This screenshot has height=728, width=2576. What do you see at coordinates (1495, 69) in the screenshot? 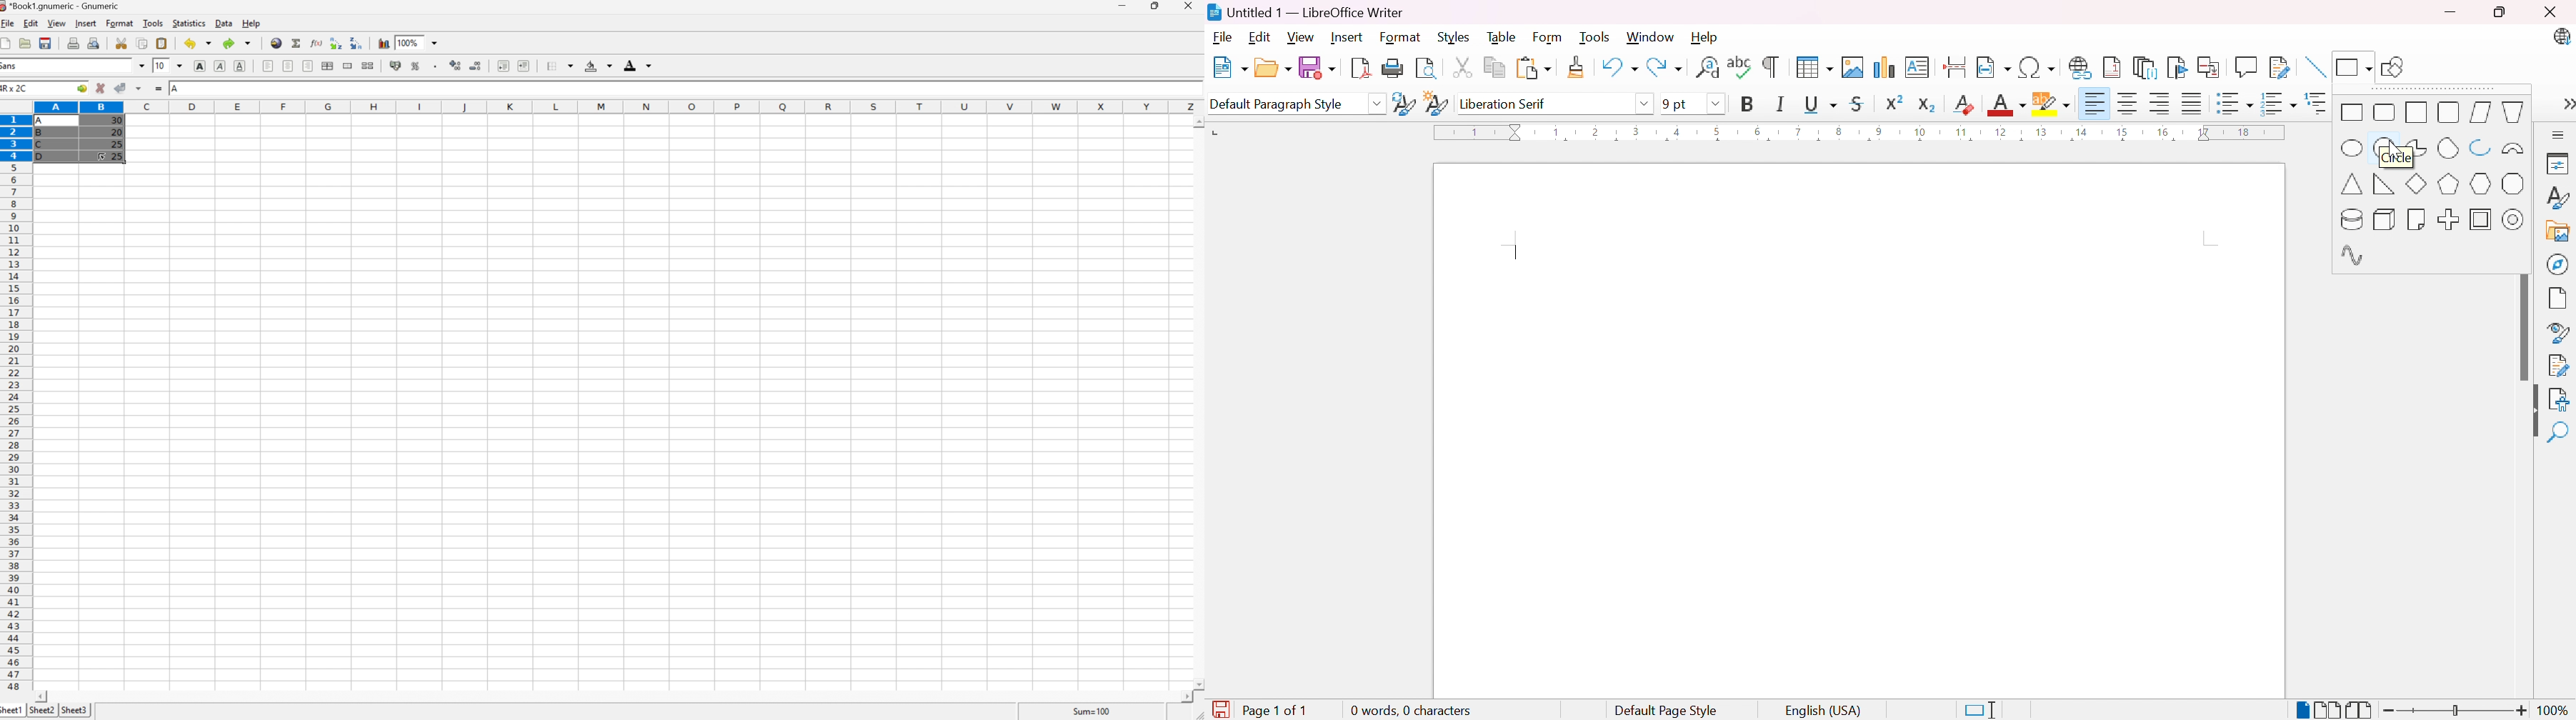
I see `Copy` at bounding box center [1495, 69].